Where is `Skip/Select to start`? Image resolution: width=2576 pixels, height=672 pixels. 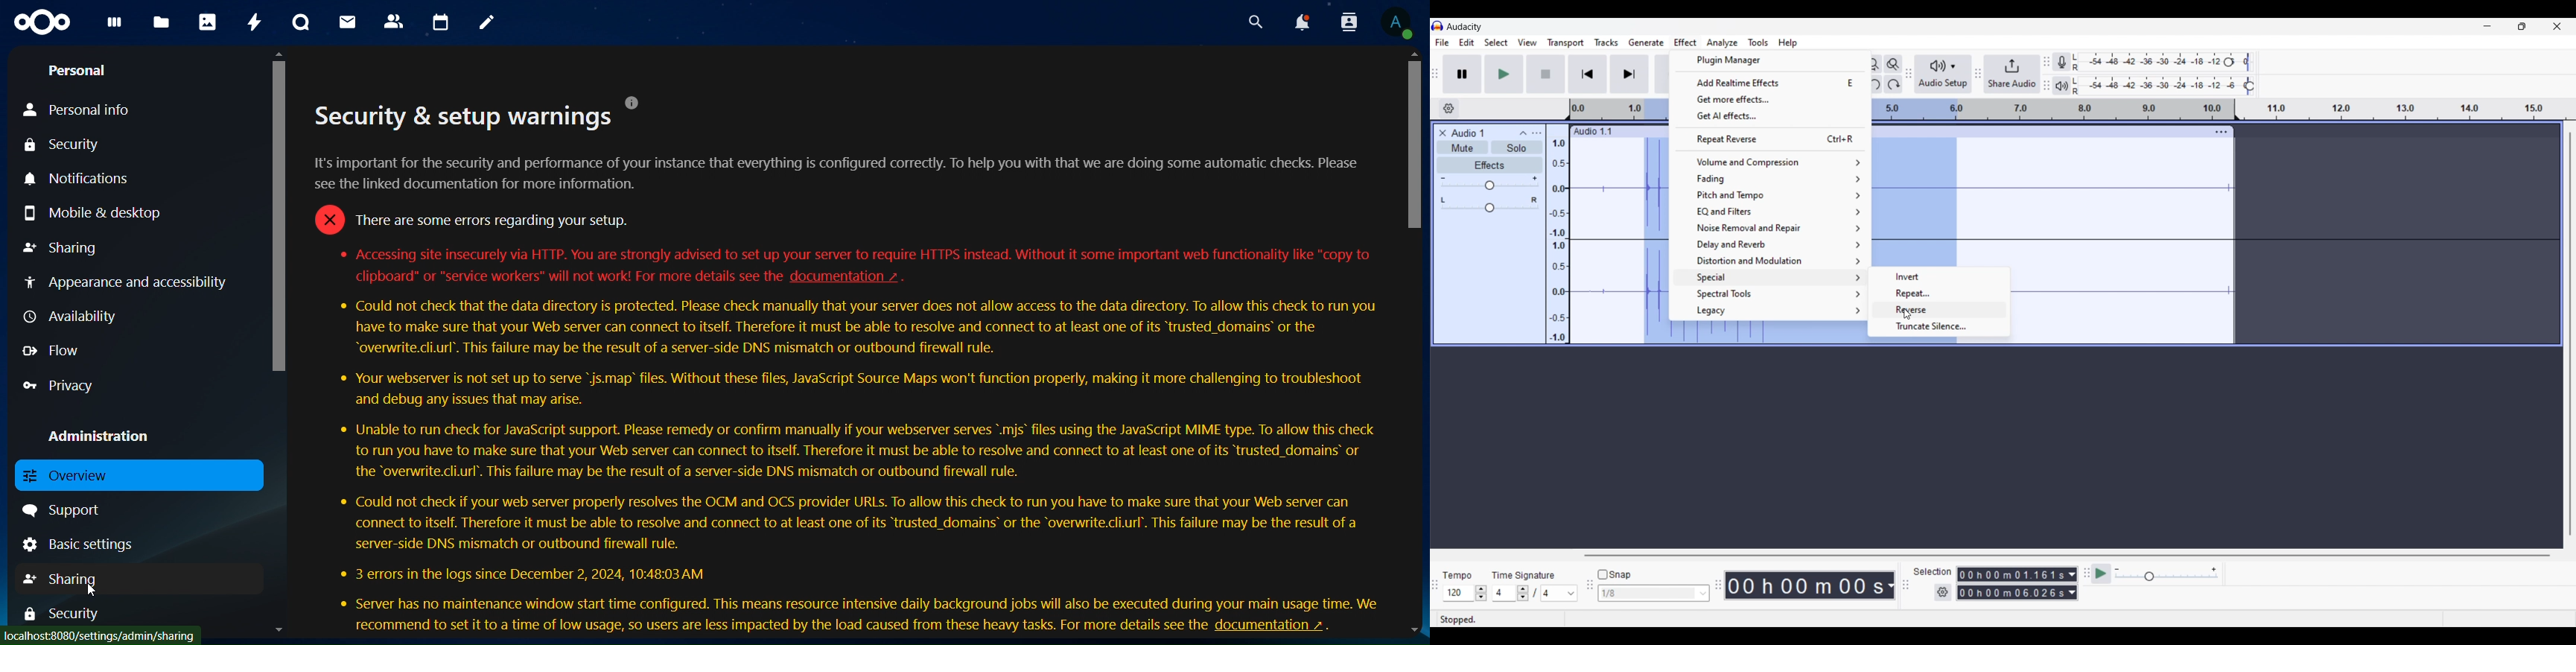 Skip/Select to start is located at coordinates (1588, 73).